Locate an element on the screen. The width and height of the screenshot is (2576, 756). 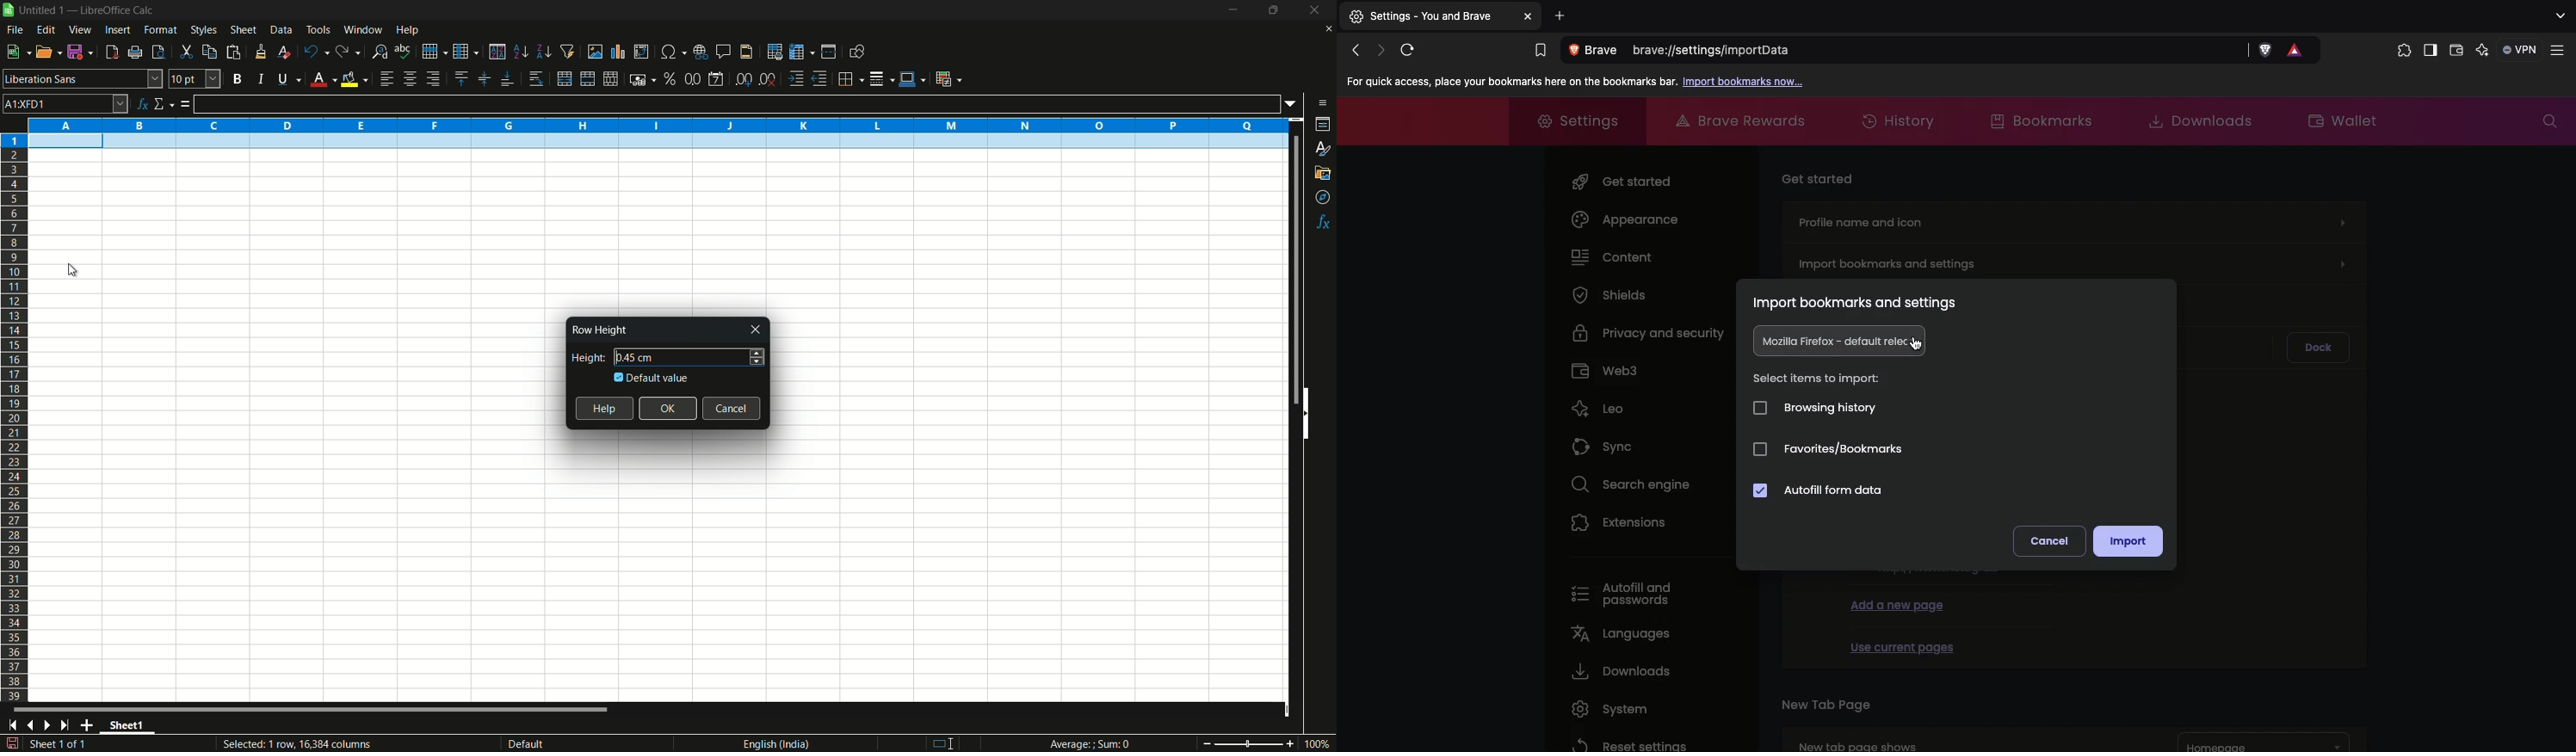
Sync is located at coordinates (1606, 442).